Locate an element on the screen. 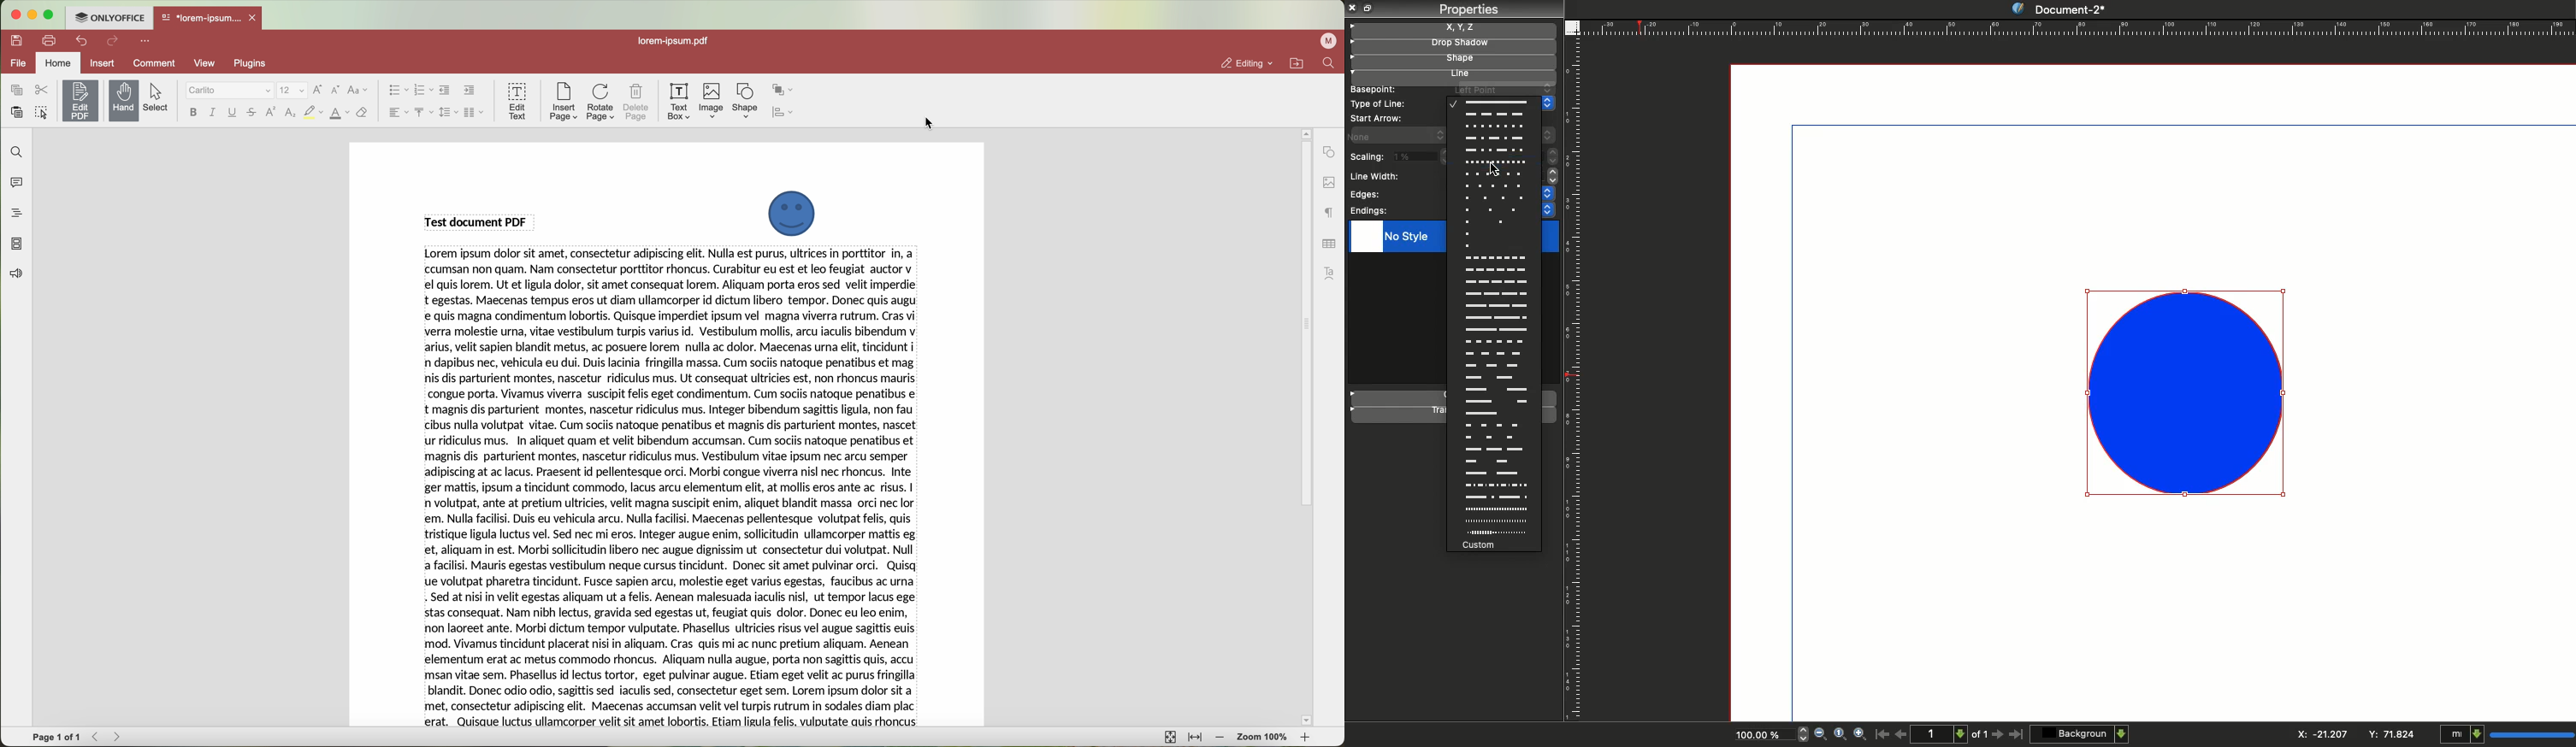 The image size is (2576, 756). Close is located at coordinates (1353, 8).